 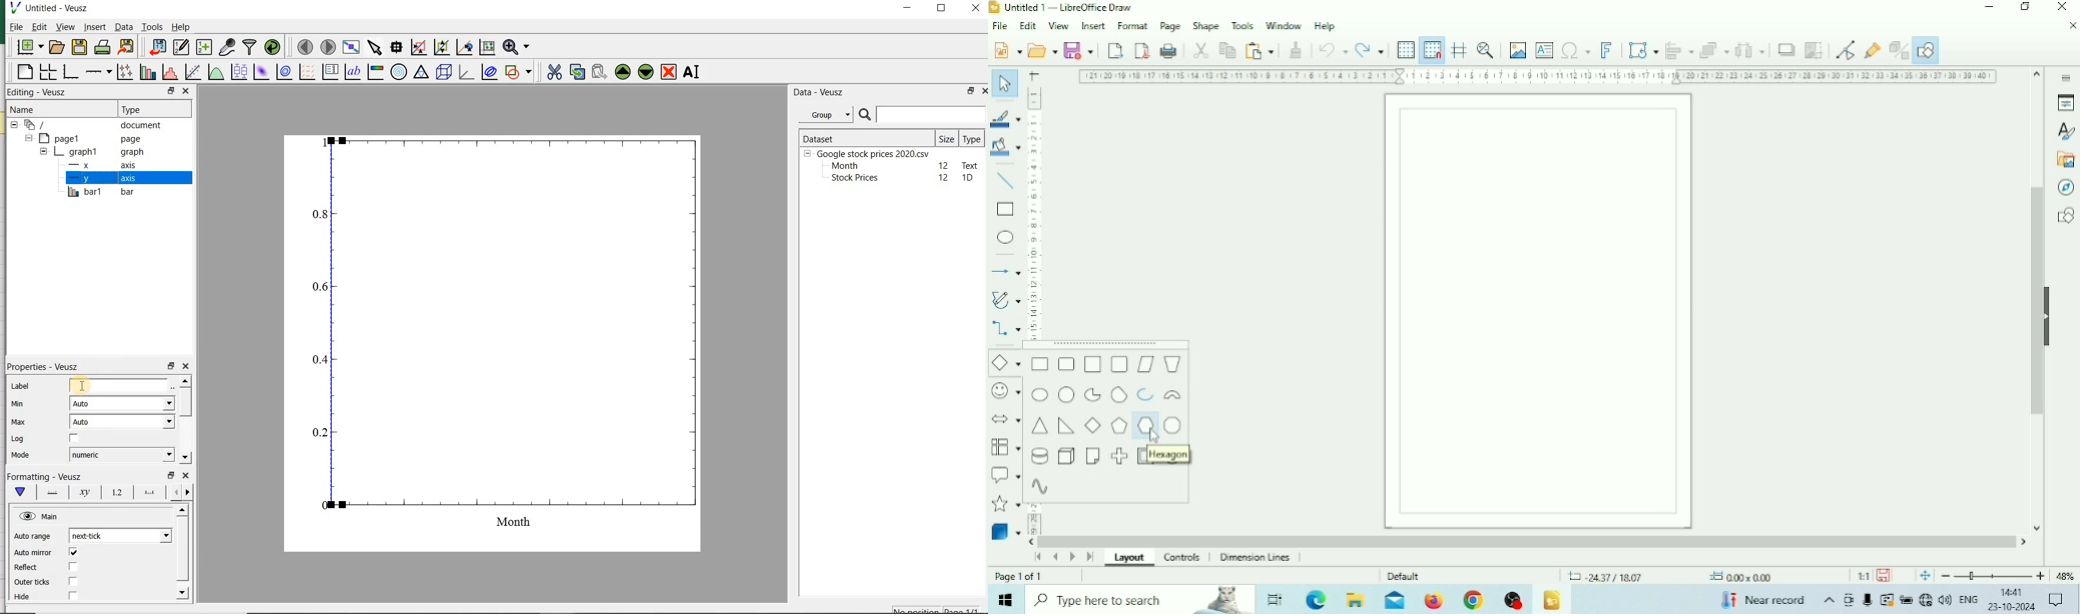 What do you see at coordinates (1119, 364) in the screenshot?
I see `Square, Rounded` at bounding box center [1119, 364].